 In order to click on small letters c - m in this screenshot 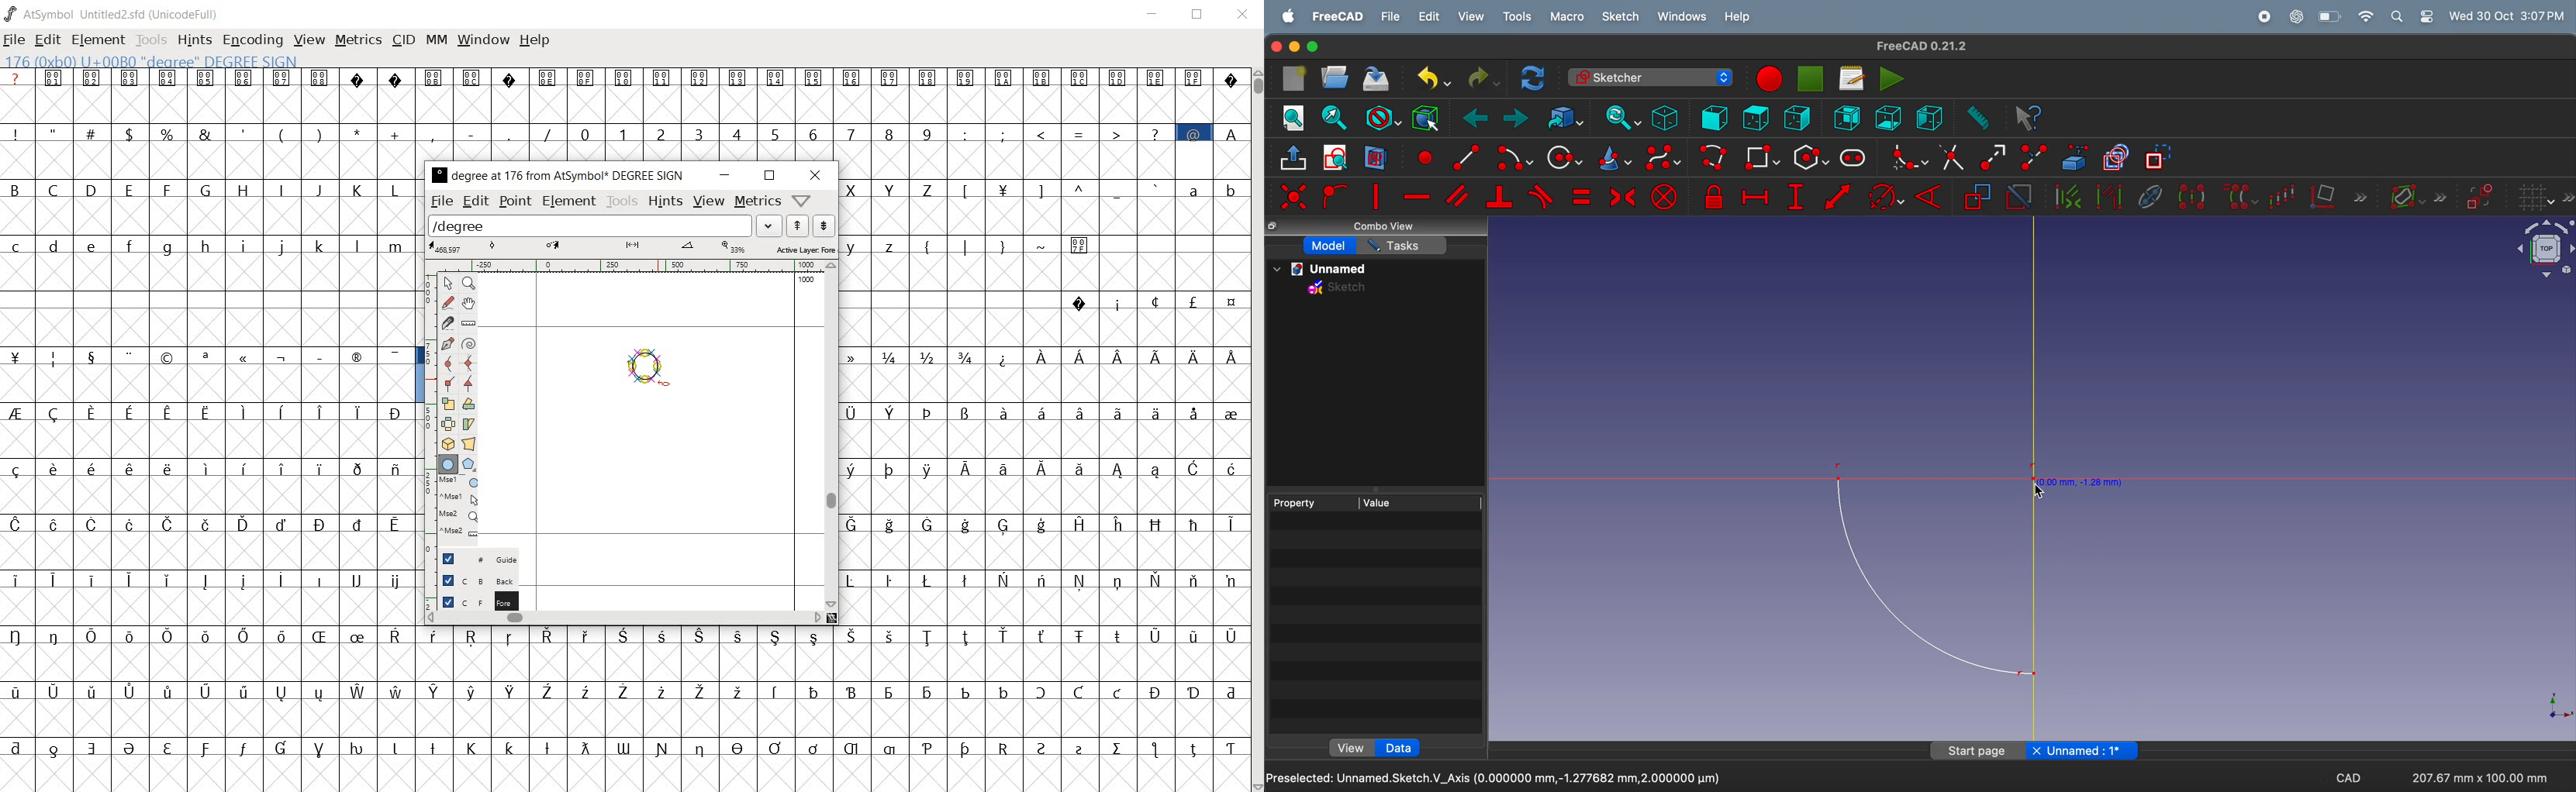, I will do `click(202, 246)`.